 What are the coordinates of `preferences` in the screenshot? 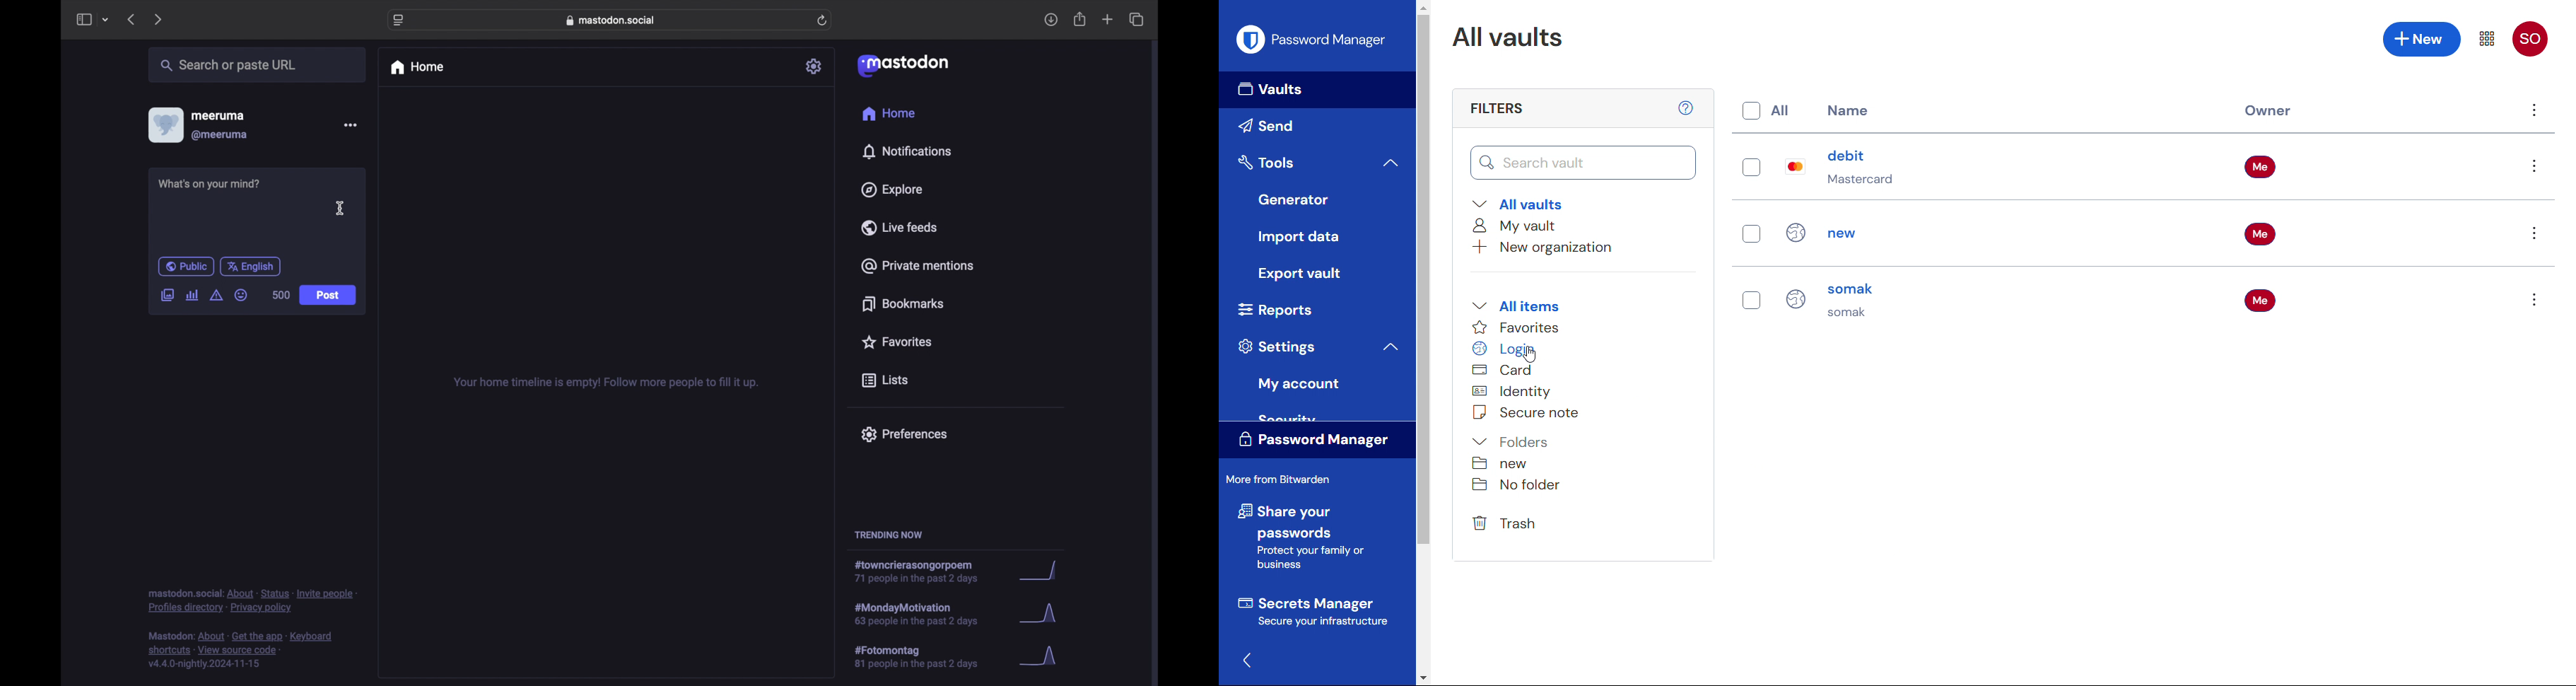 It's located at (904, 434).